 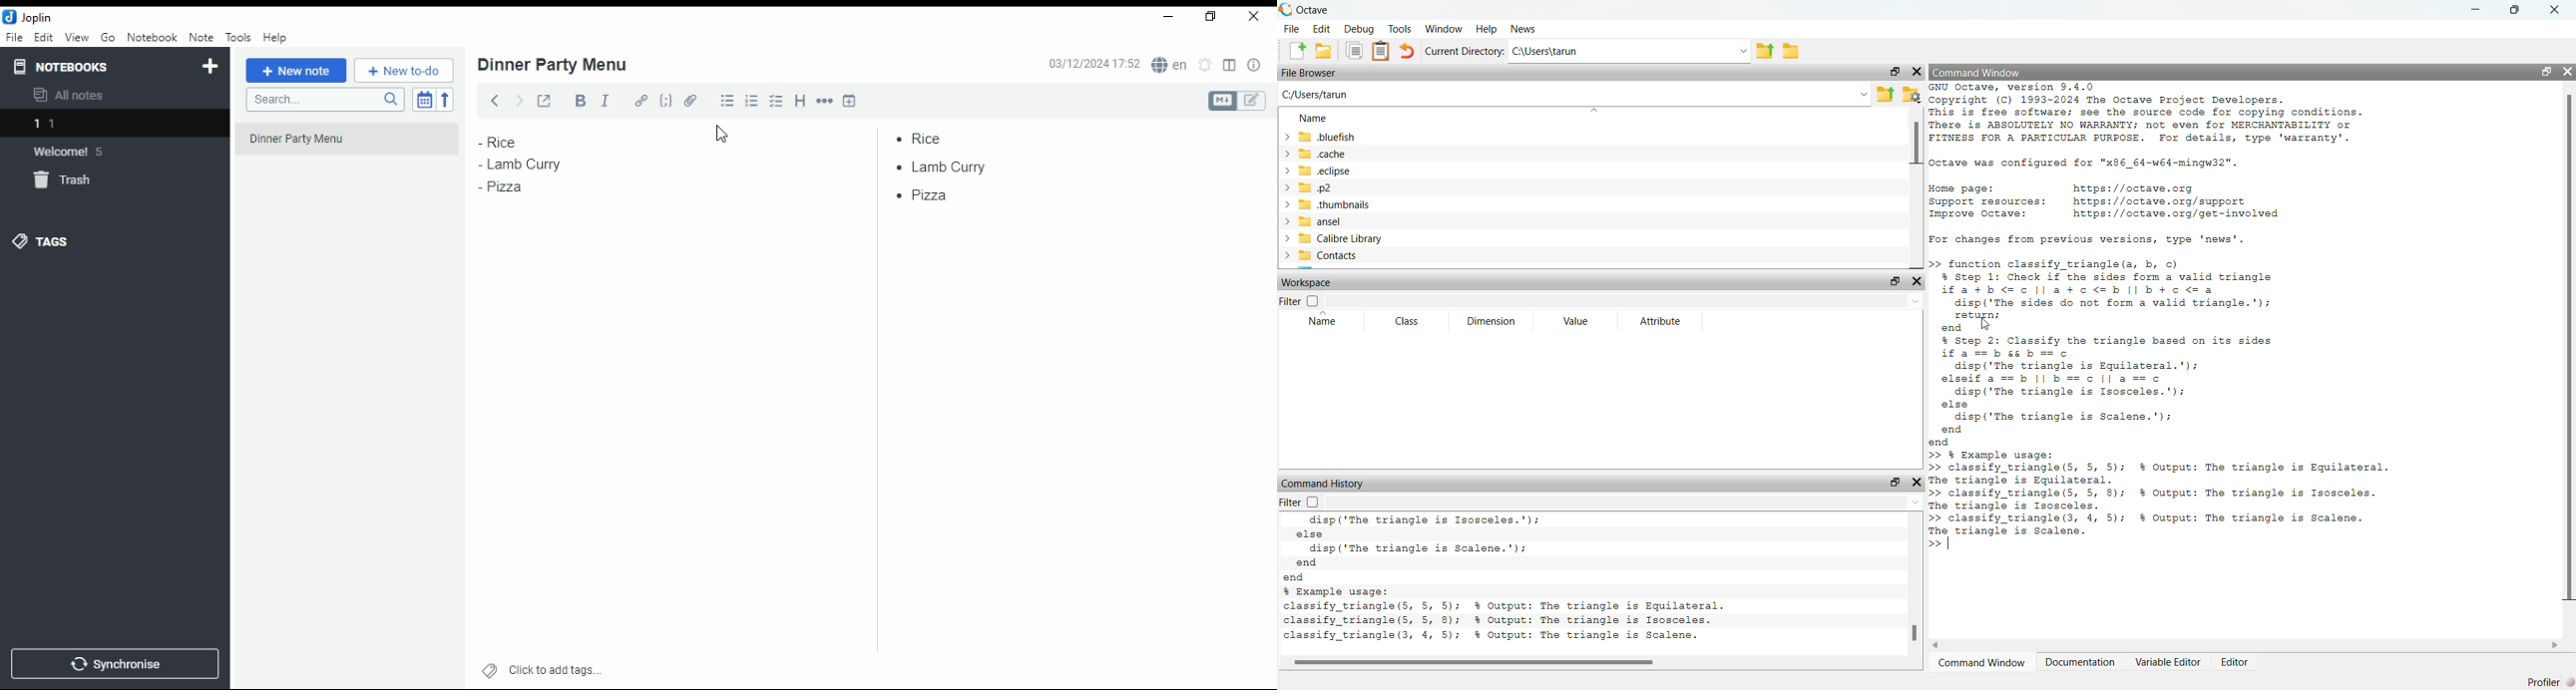 What do you see at coordinates (1916, 633) in the screenshot?
I see `scrollbar` at bounding box center [1916, 633].